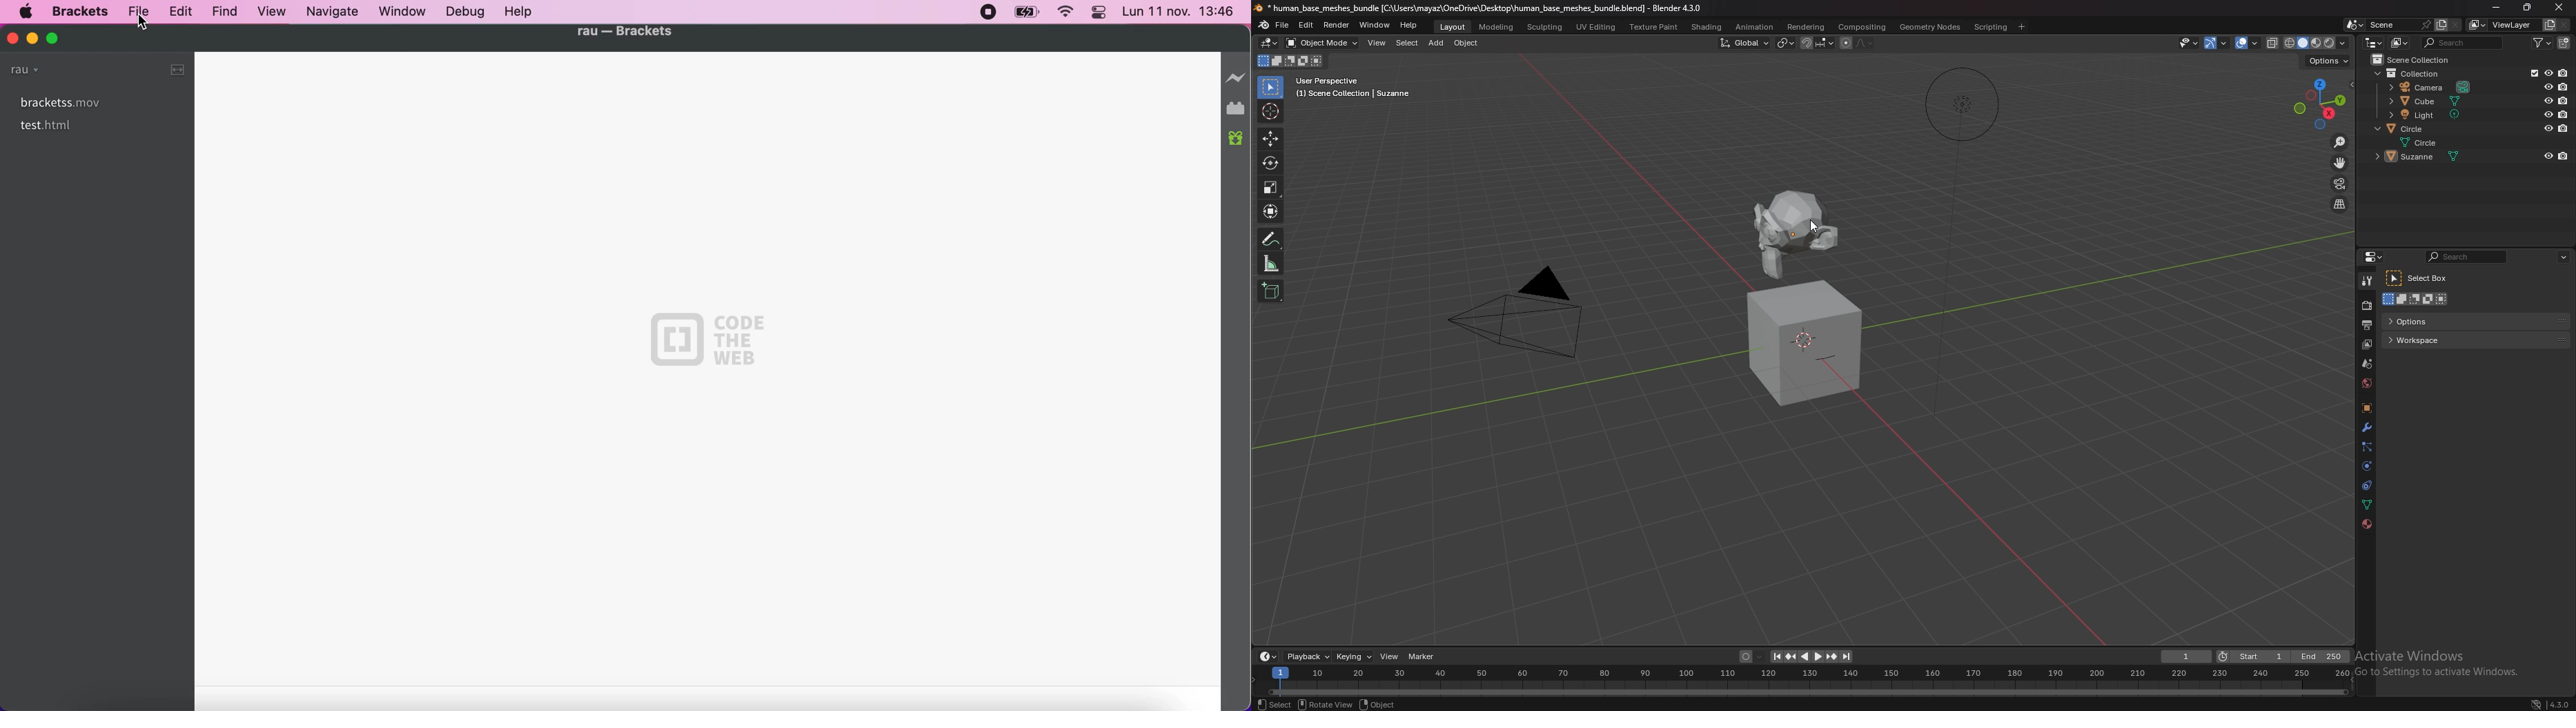 The image size is (2576, 728). I want to click on split the editor vertically or horizontally, so click(172, 69).